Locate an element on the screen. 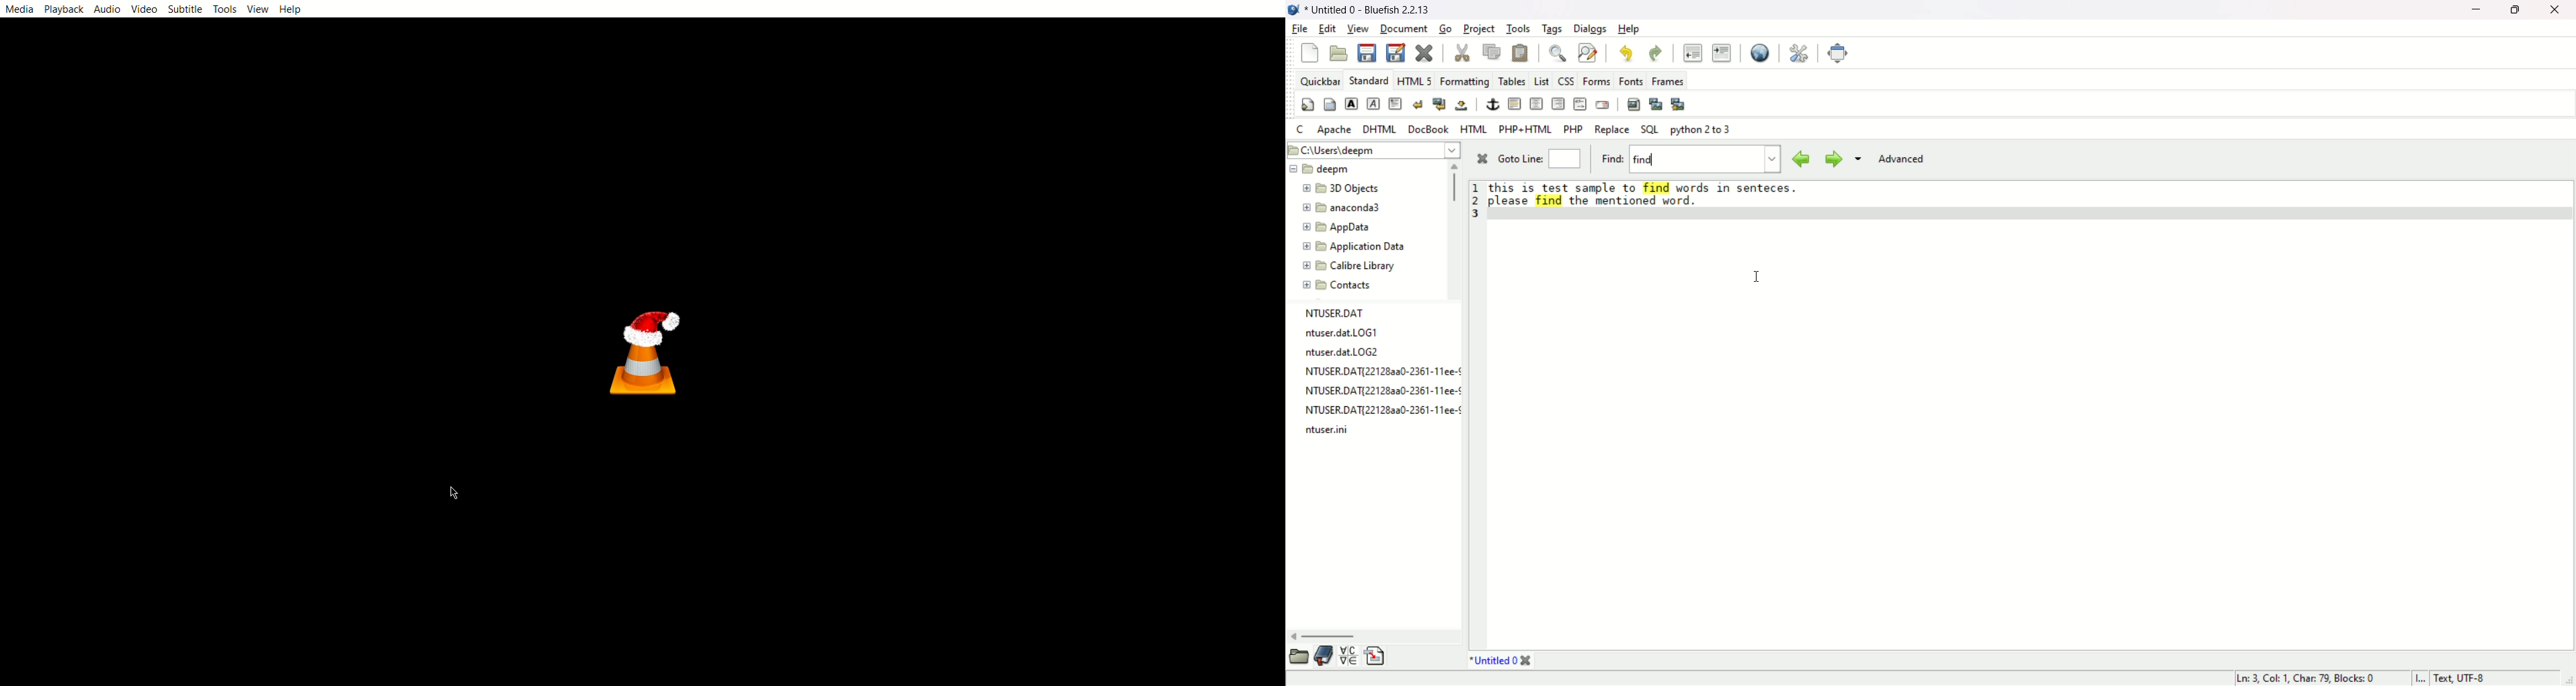 Image resolution: width=2576 pixels, height=700 pixels. SQL is located at coordinates (1649, 129).